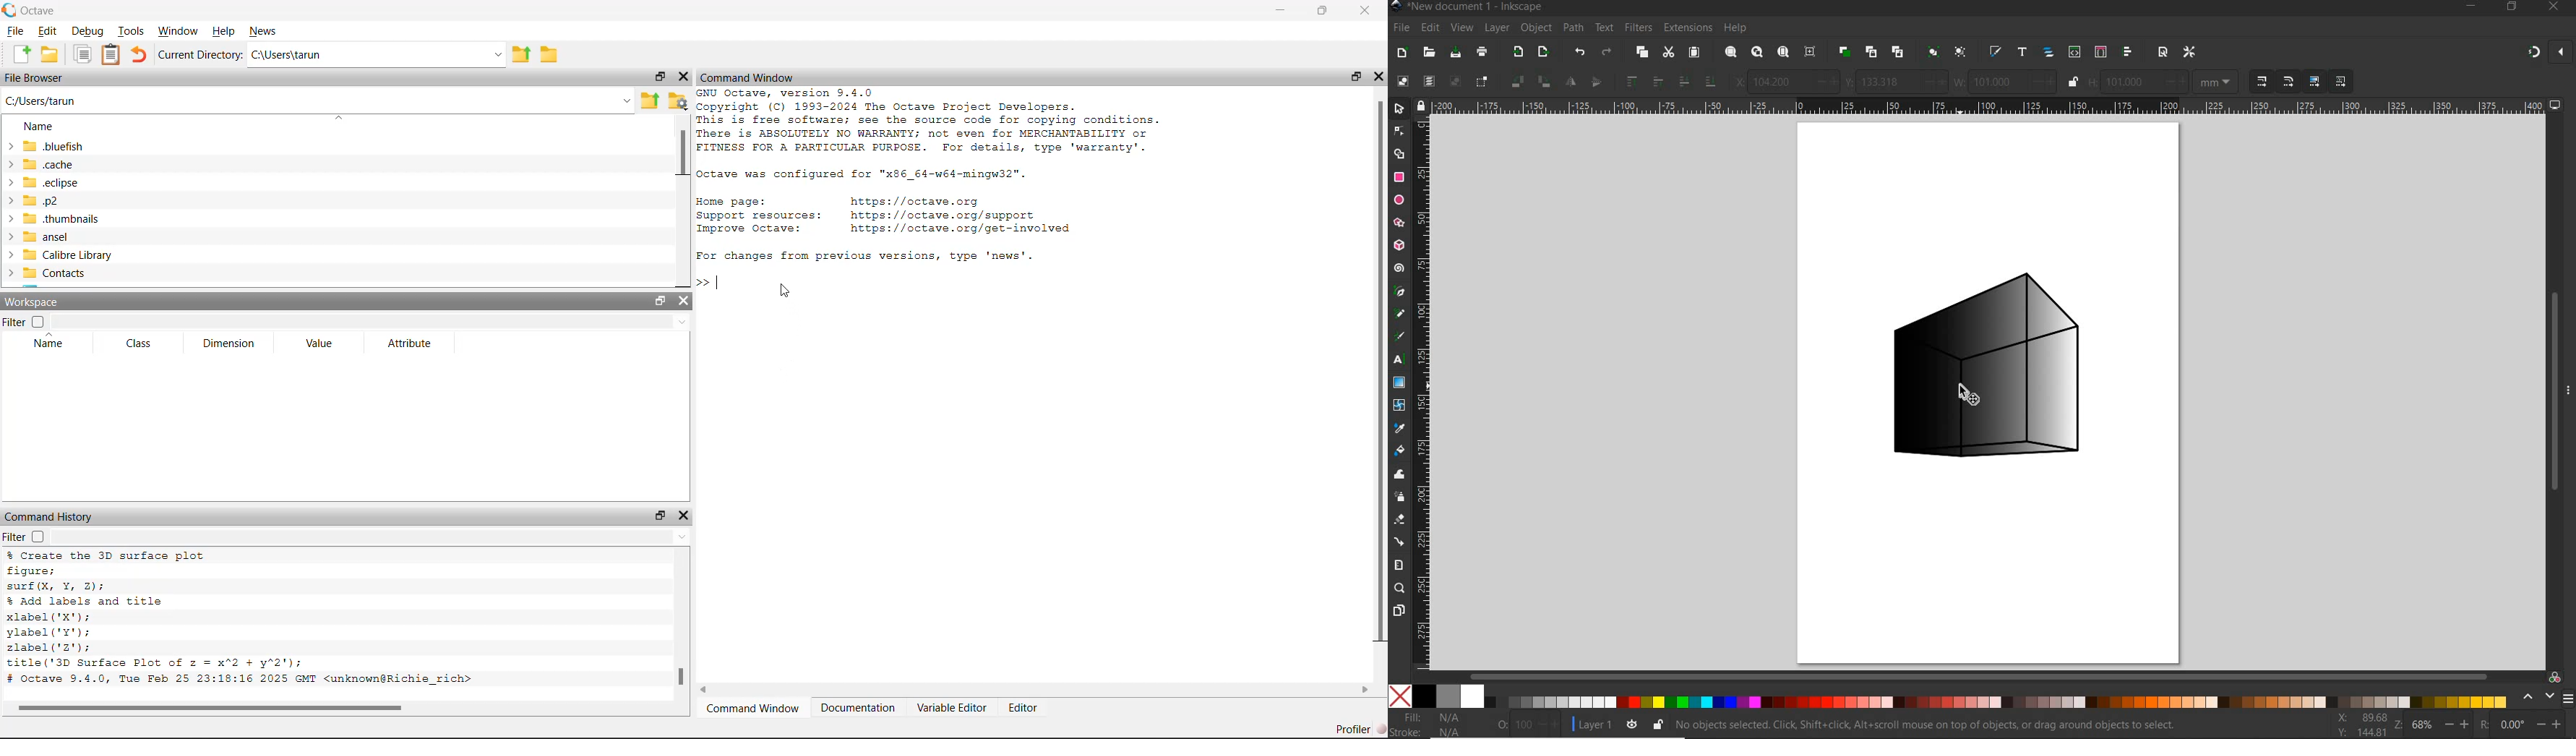 This screenshot has height=756, width=2576. I want to click on ZOOM SELECTION, so click(1731, 52).